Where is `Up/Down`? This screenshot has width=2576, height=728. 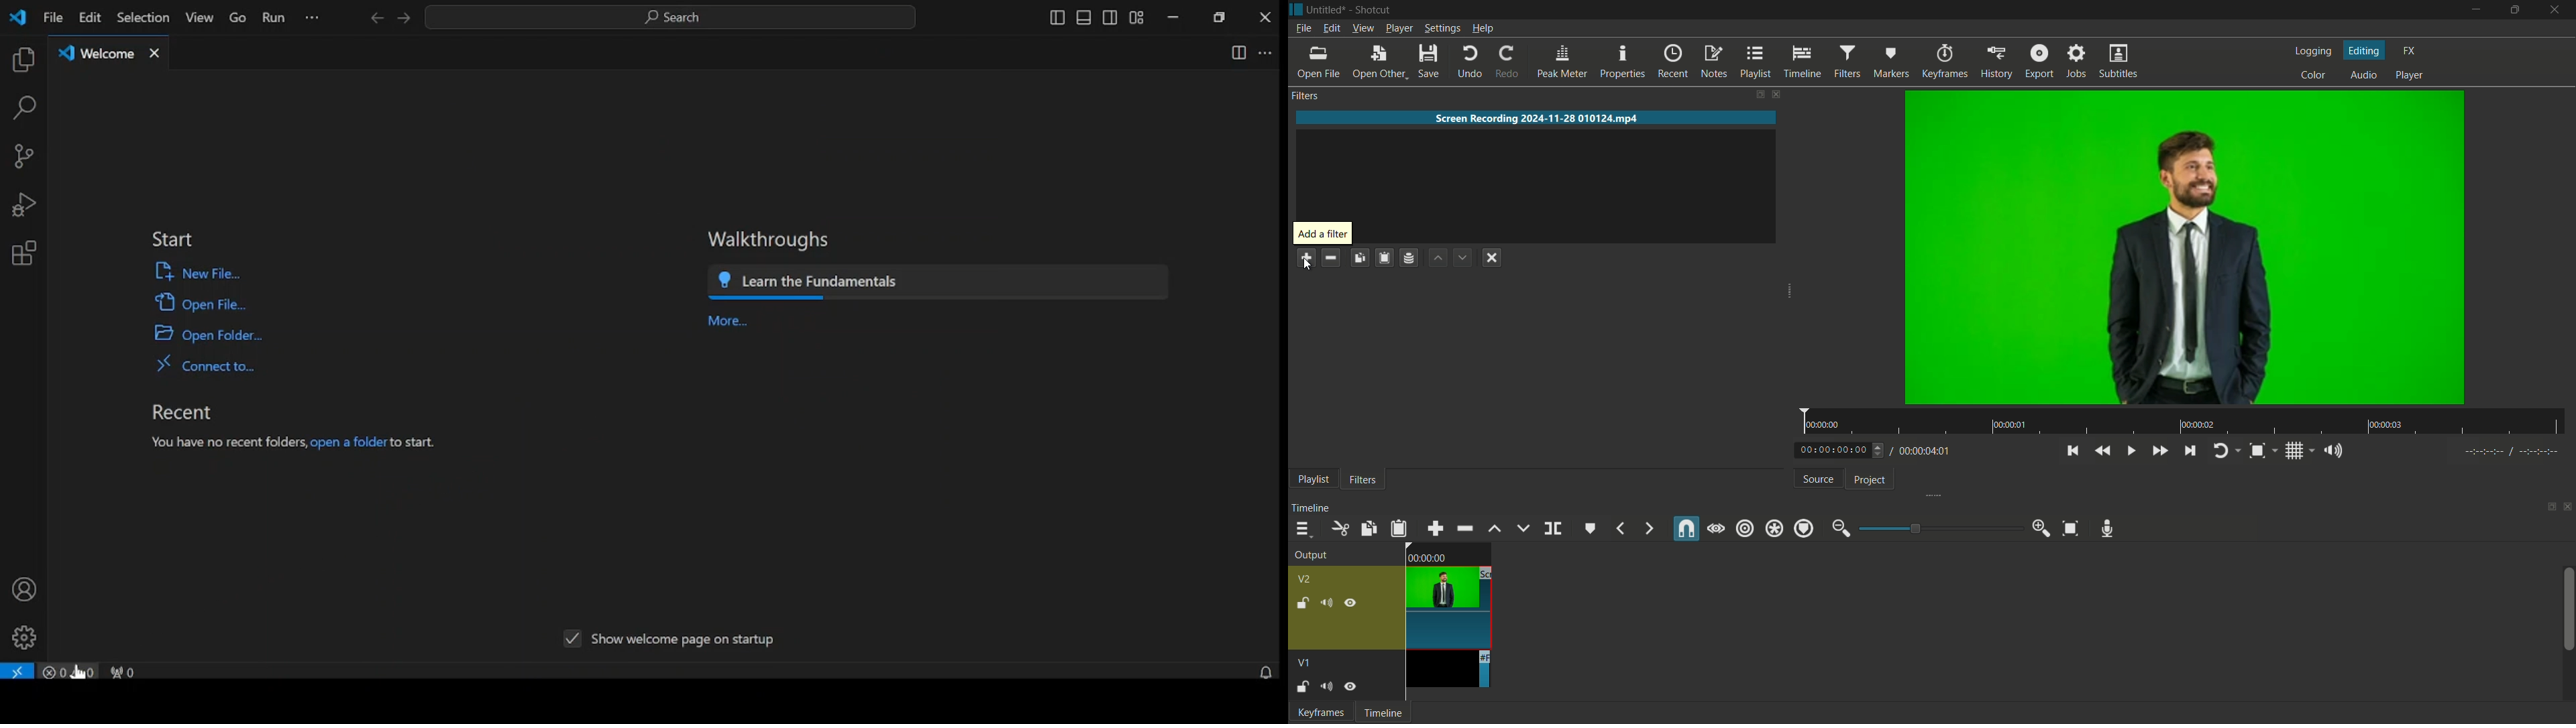 Up/Down is located at coordinates (1881, 450).